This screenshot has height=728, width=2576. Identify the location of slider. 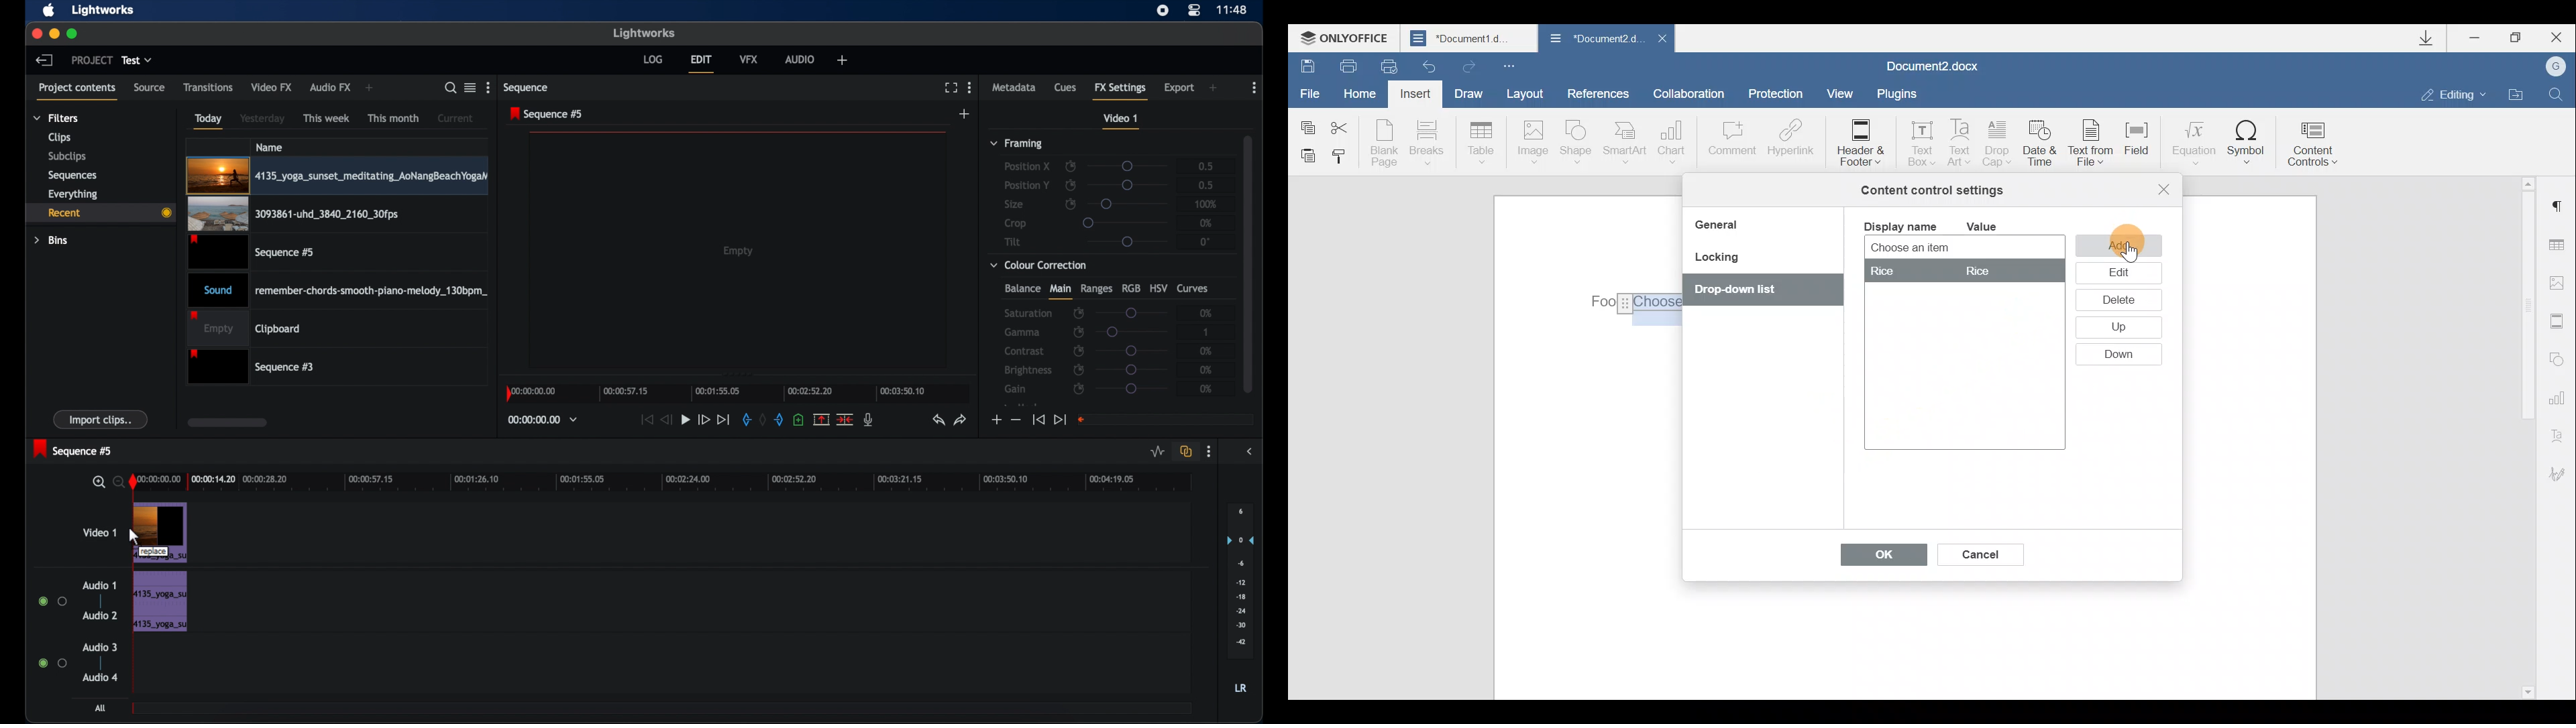
(1130, 185).